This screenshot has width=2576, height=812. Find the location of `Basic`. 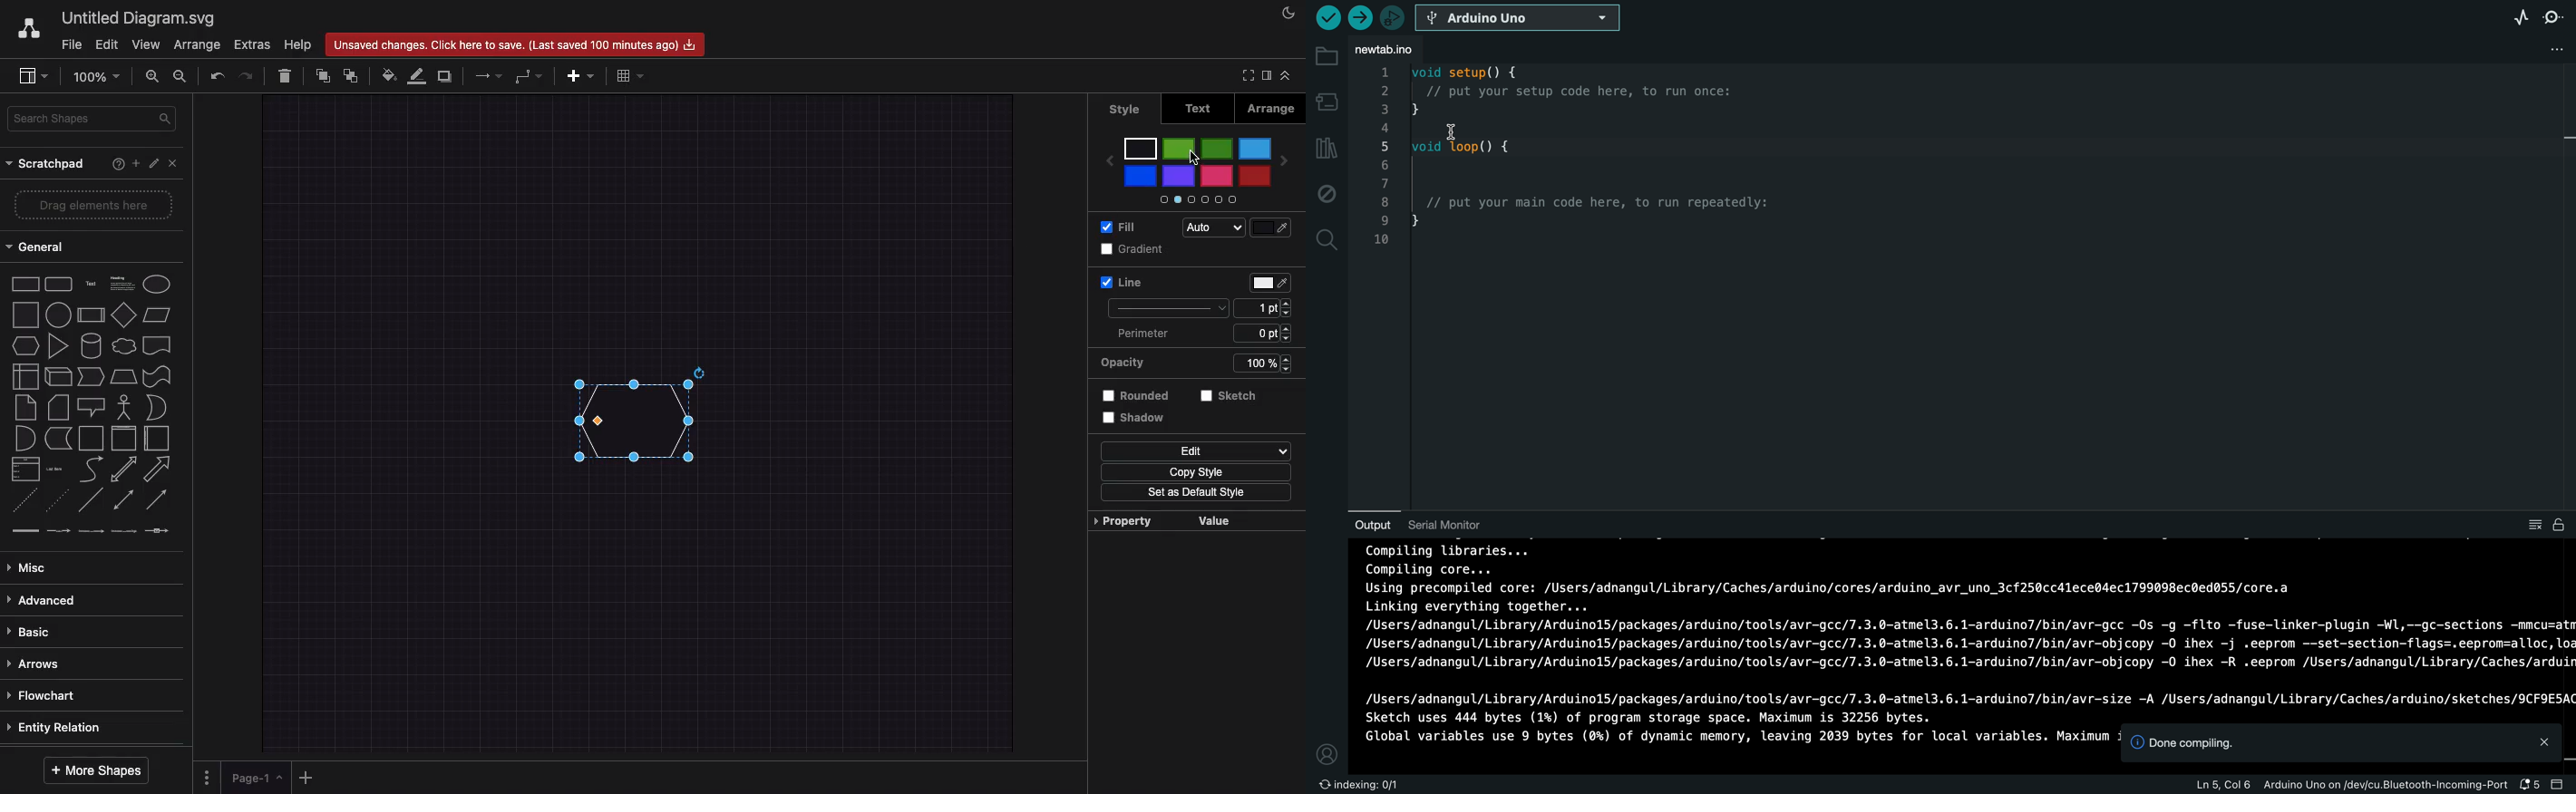

Basic is located at coordinates (32, 631).